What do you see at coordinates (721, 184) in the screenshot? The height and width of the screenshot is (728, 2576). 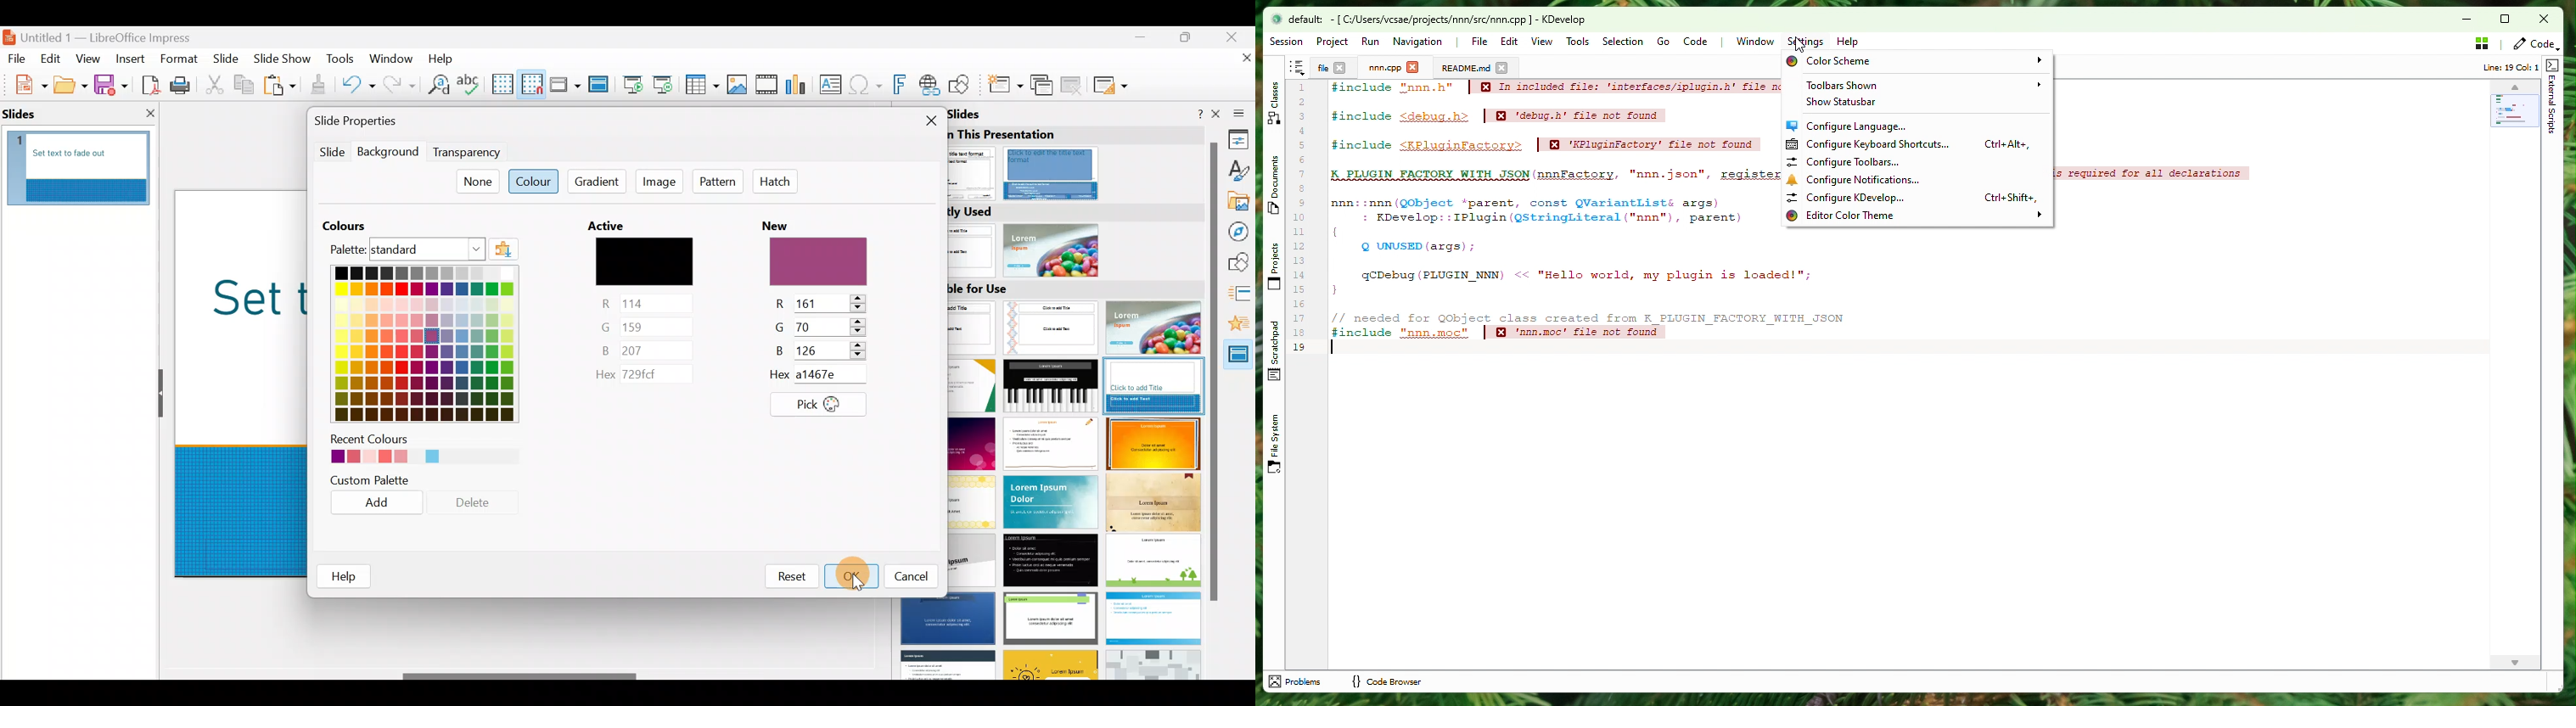 I see `Pattern` at bounding box center [721, 184].